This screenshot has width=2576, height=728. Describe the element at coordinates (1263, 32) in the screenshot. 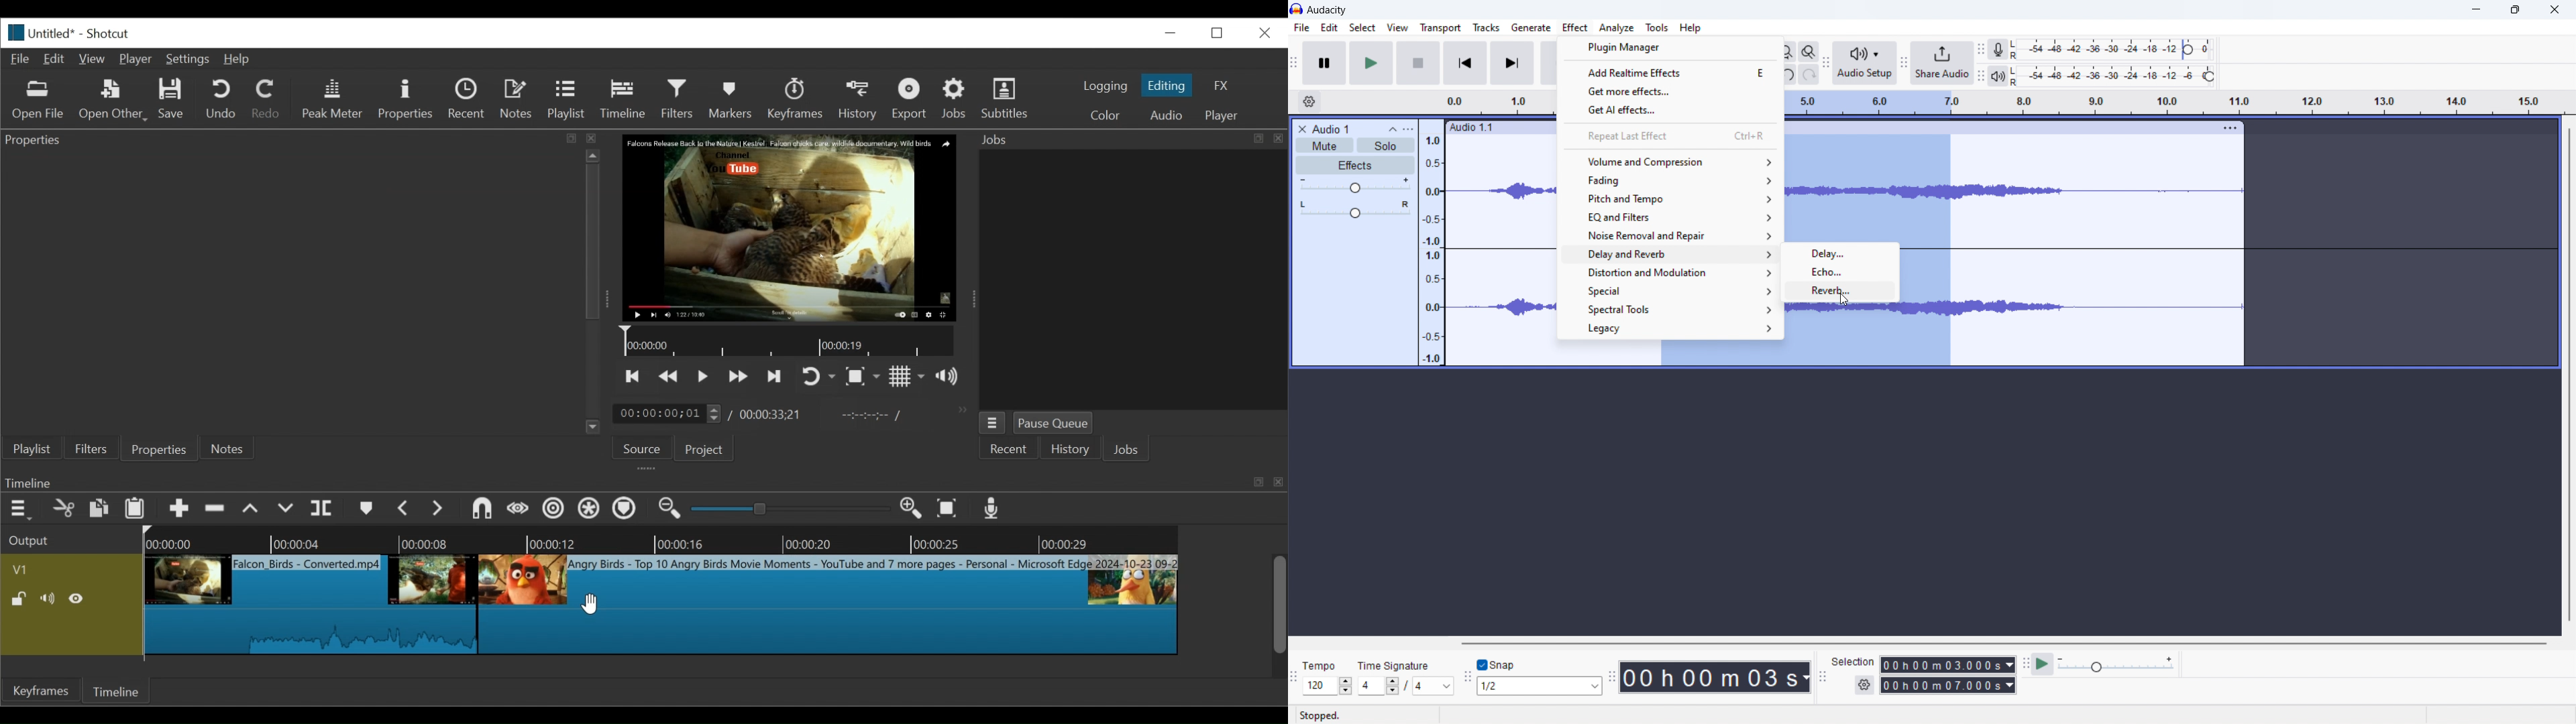

I see `Close` at that location.